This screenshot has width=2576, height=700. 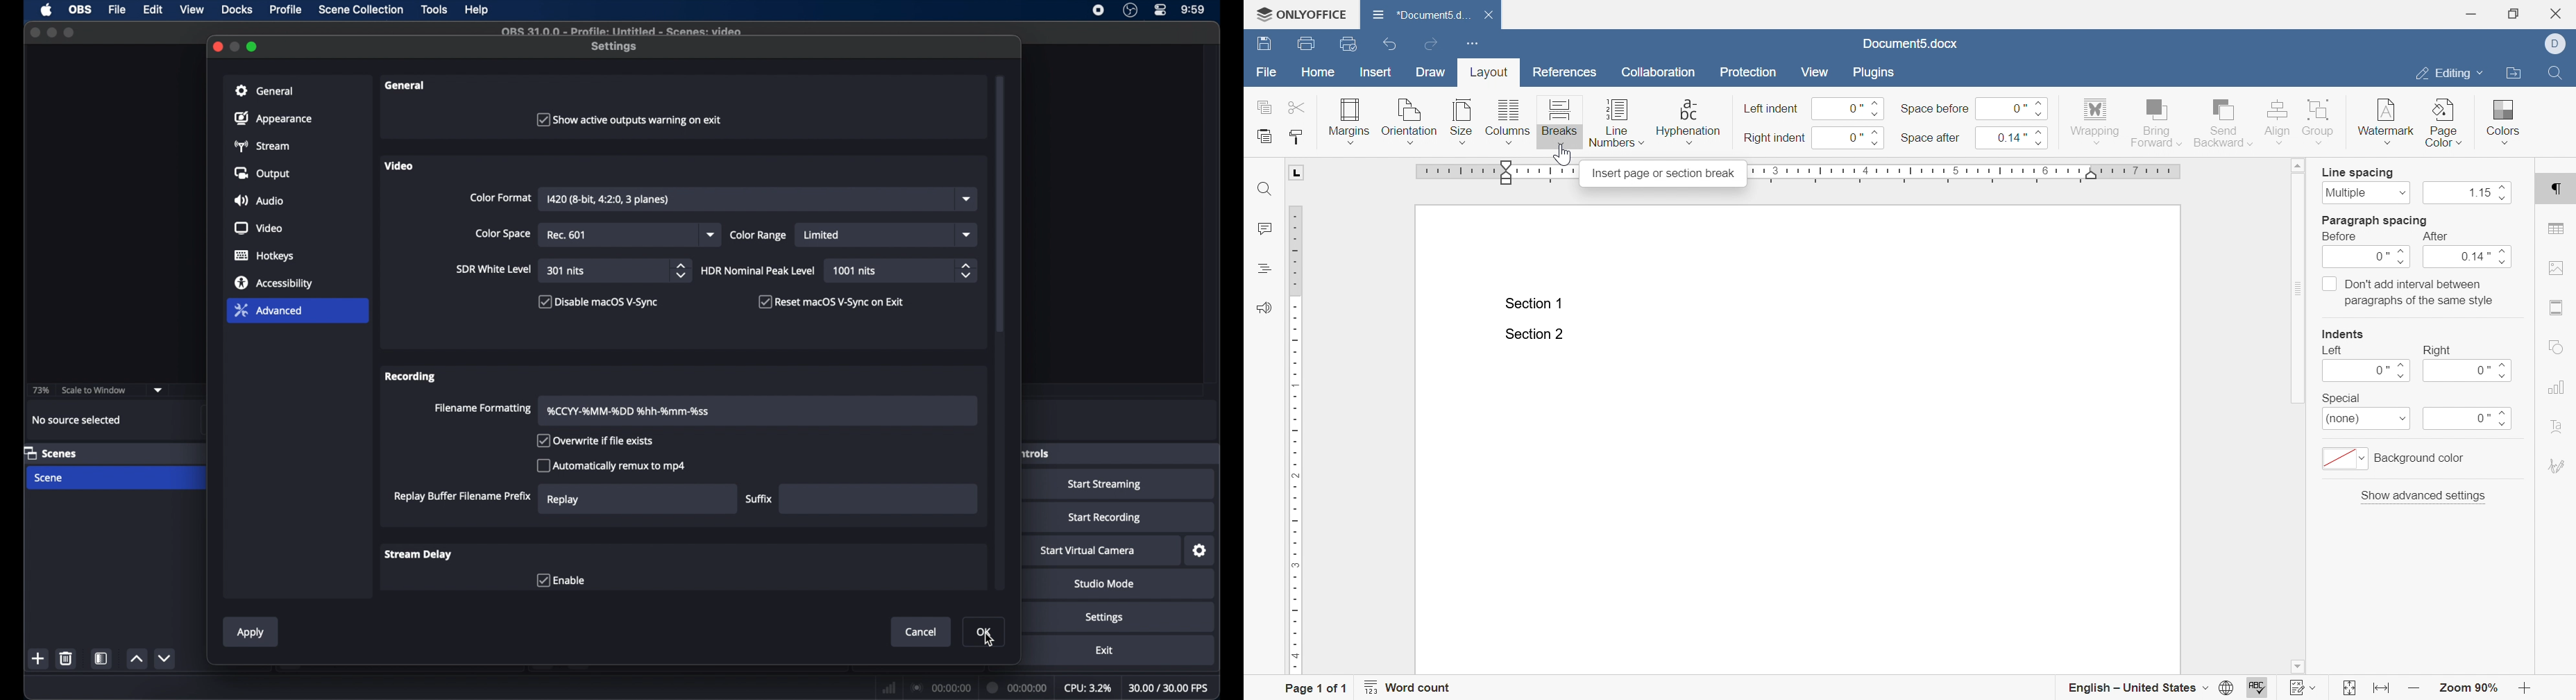 I want to click on comments, so click(x=1264, y=229).